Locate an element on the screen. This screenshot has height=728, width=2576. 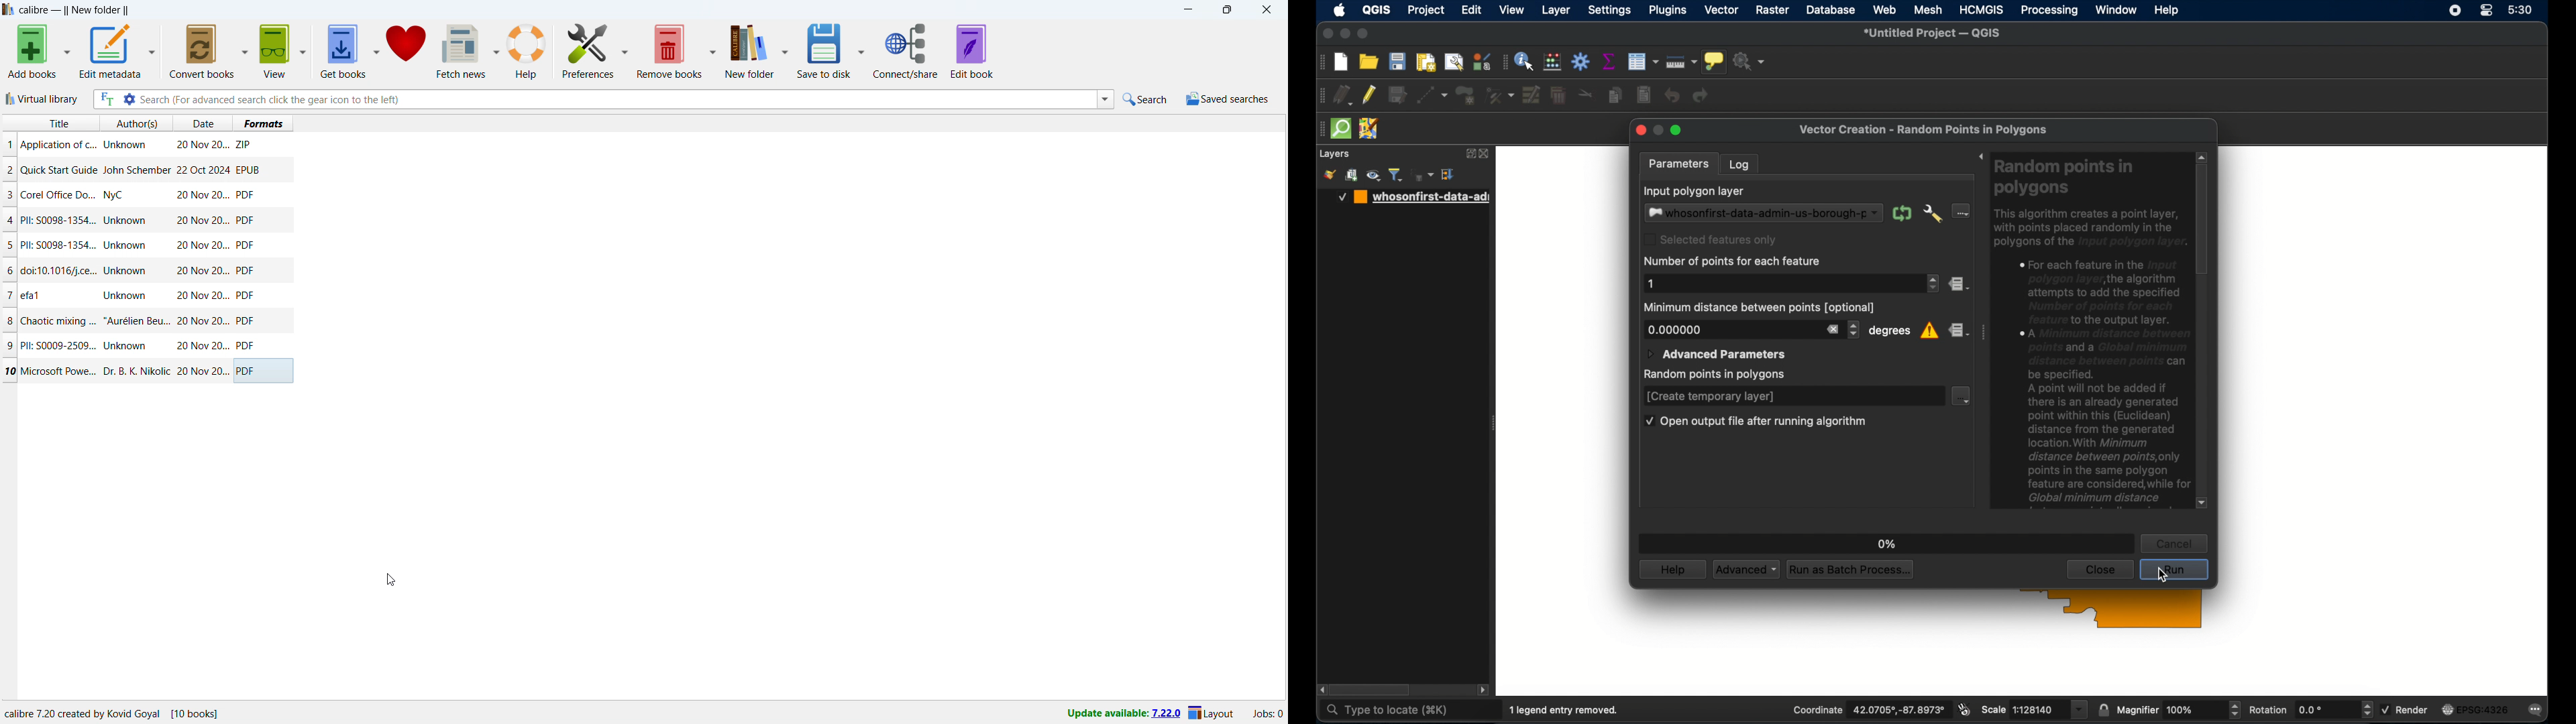
scroll up arrow is located at coordinates (2202, 156).